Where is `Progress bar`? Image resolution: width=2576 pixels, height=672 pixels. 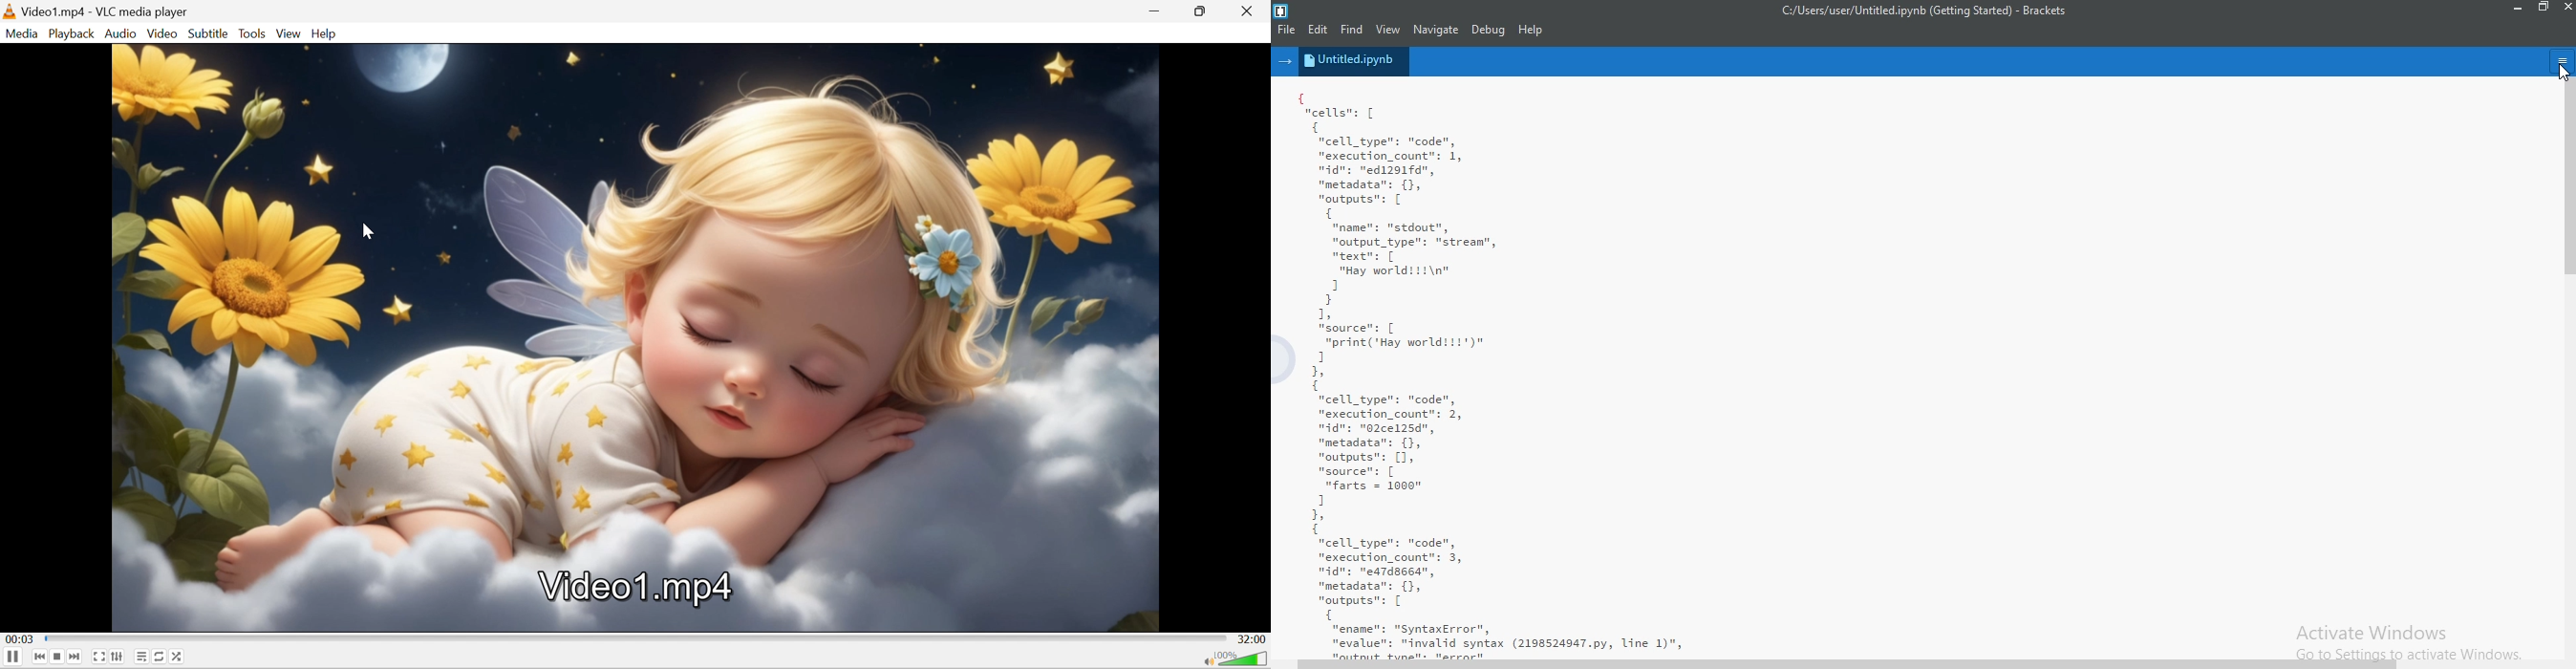
Progress bar is located at coordinates (635, 639).